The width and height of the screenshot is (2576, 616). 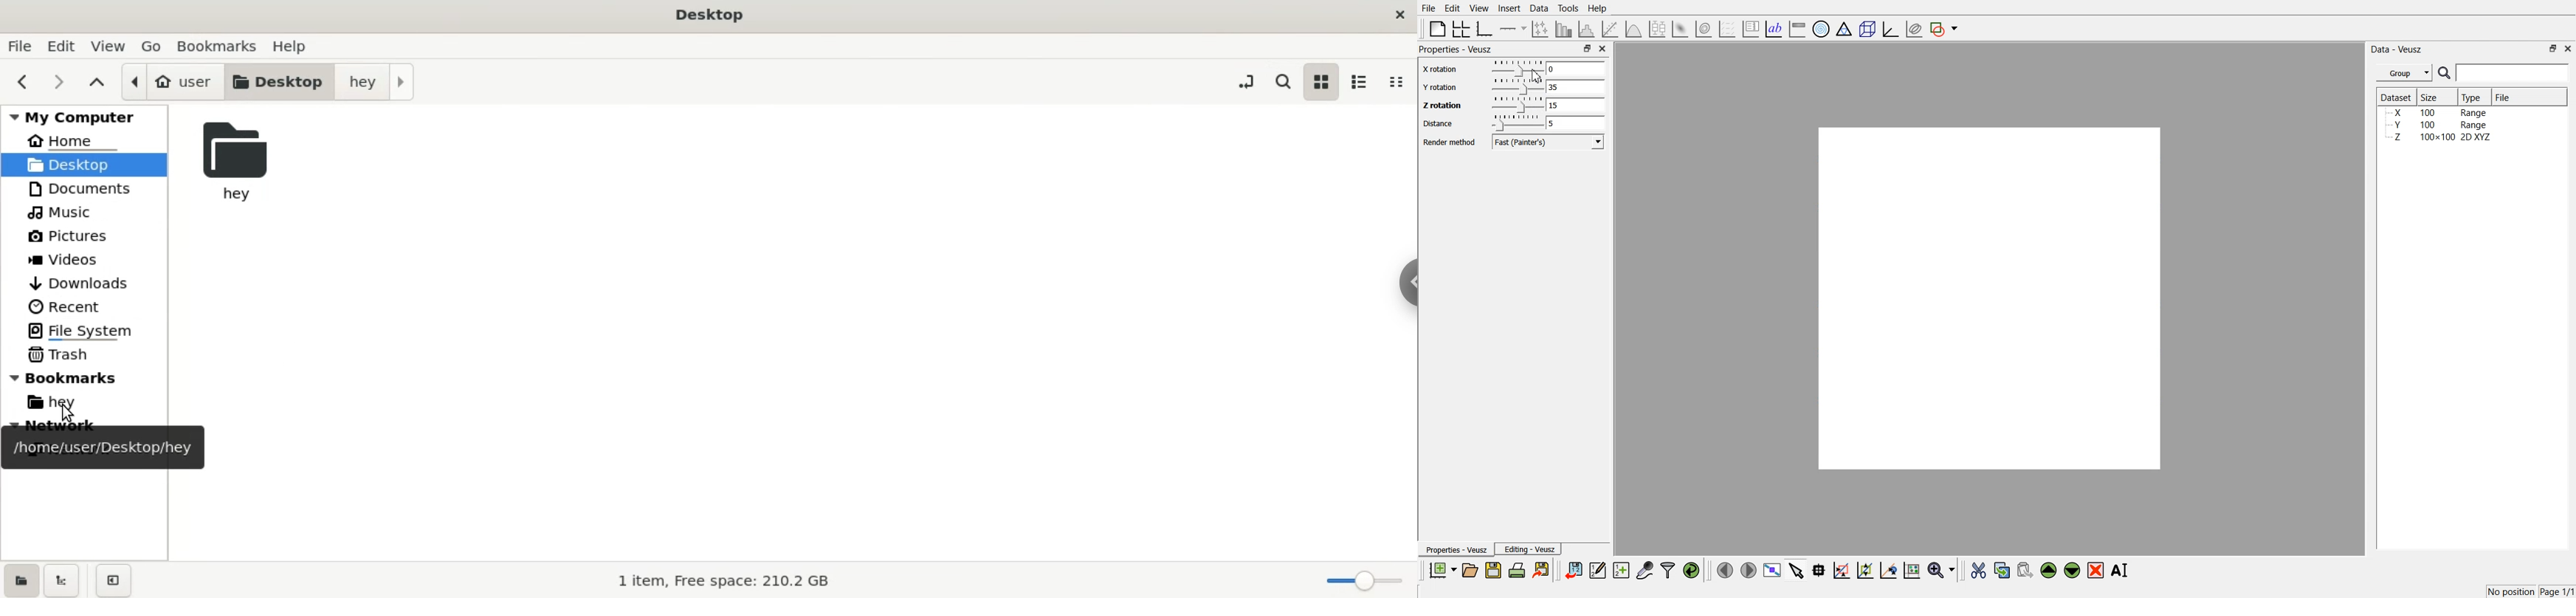 What do you see at coordinates (1469, 570) in the screenshot?
I see `Open the document` at bounding box center [1469, 570].